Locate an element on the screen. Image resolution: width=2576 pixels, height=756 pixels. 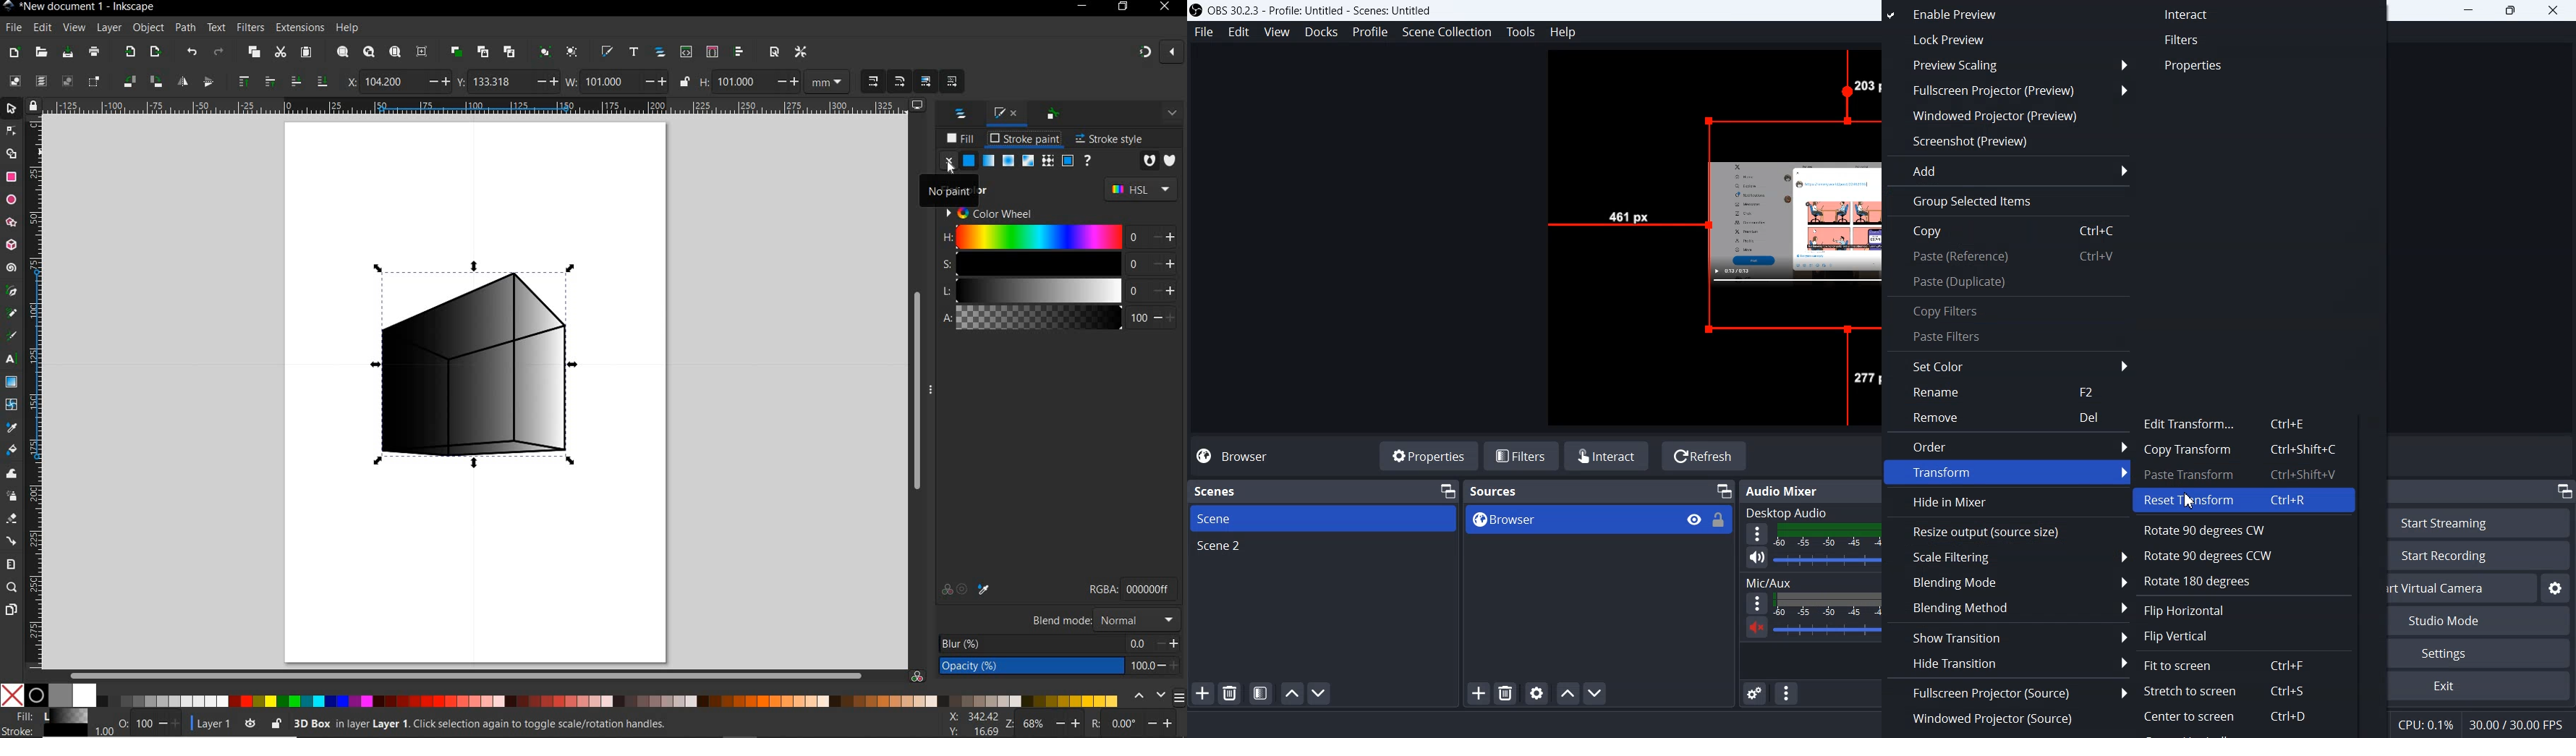
Copy is located at coordinates (2007, 232).